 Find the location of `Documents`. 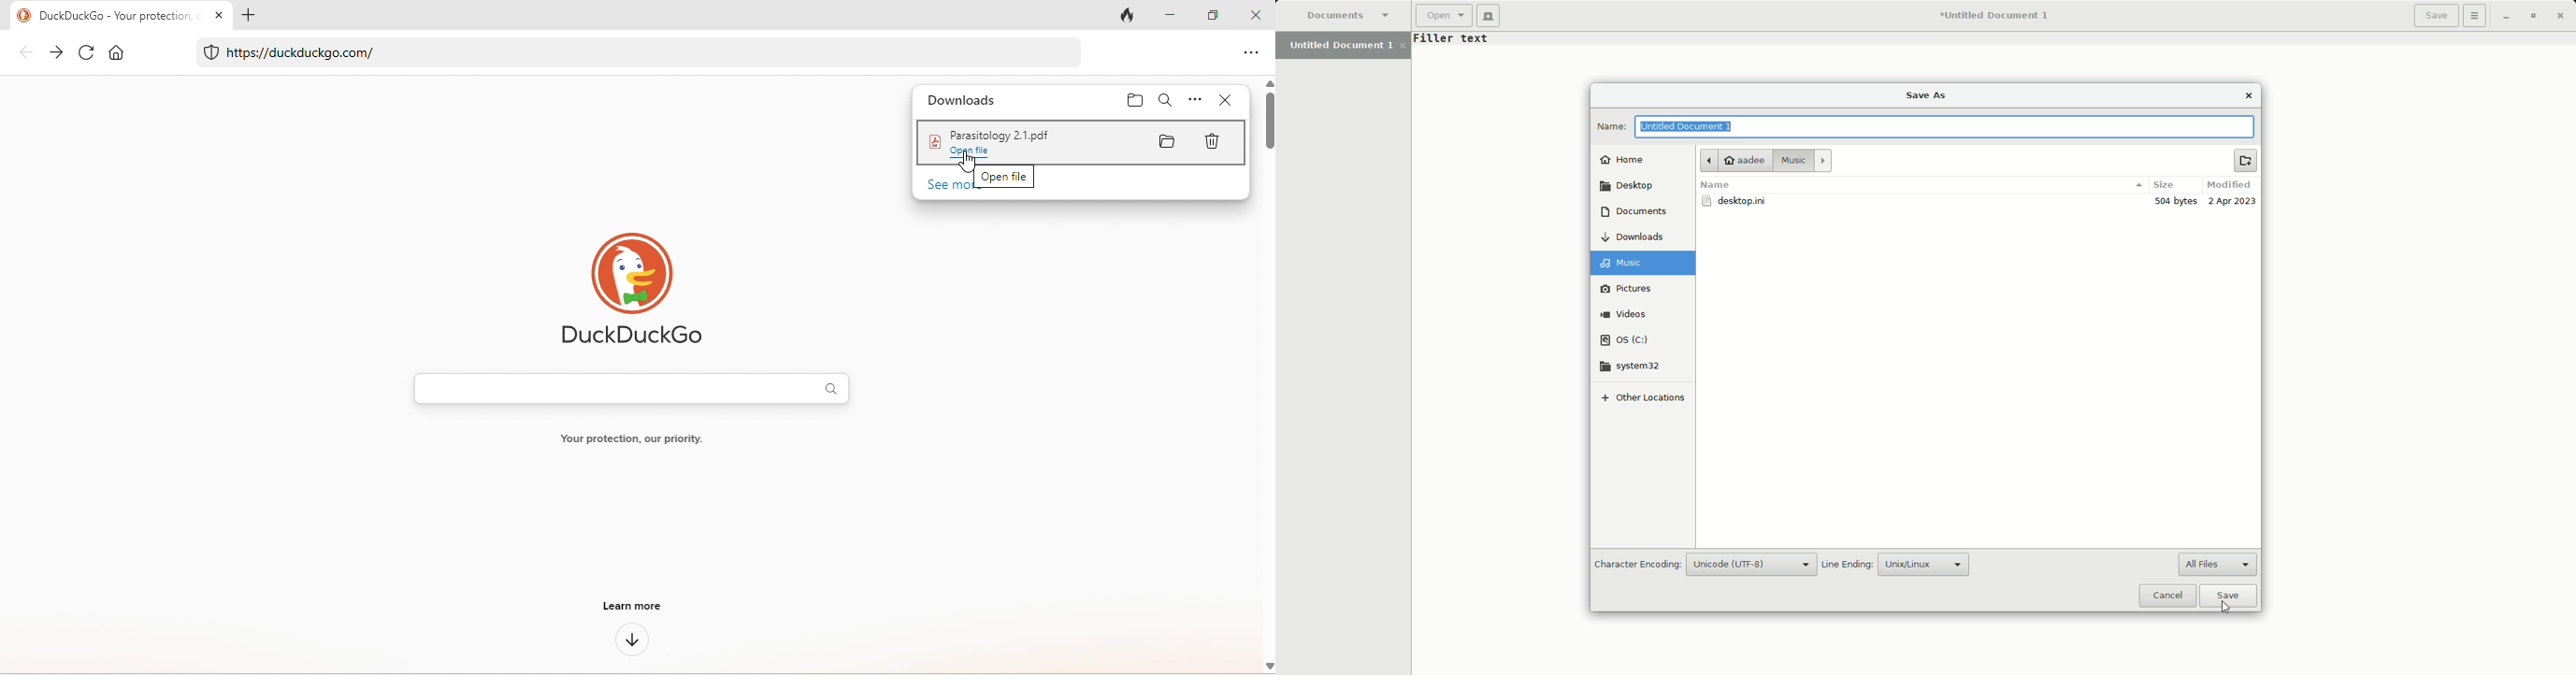

Documents is located at coordinates (1348, 16).